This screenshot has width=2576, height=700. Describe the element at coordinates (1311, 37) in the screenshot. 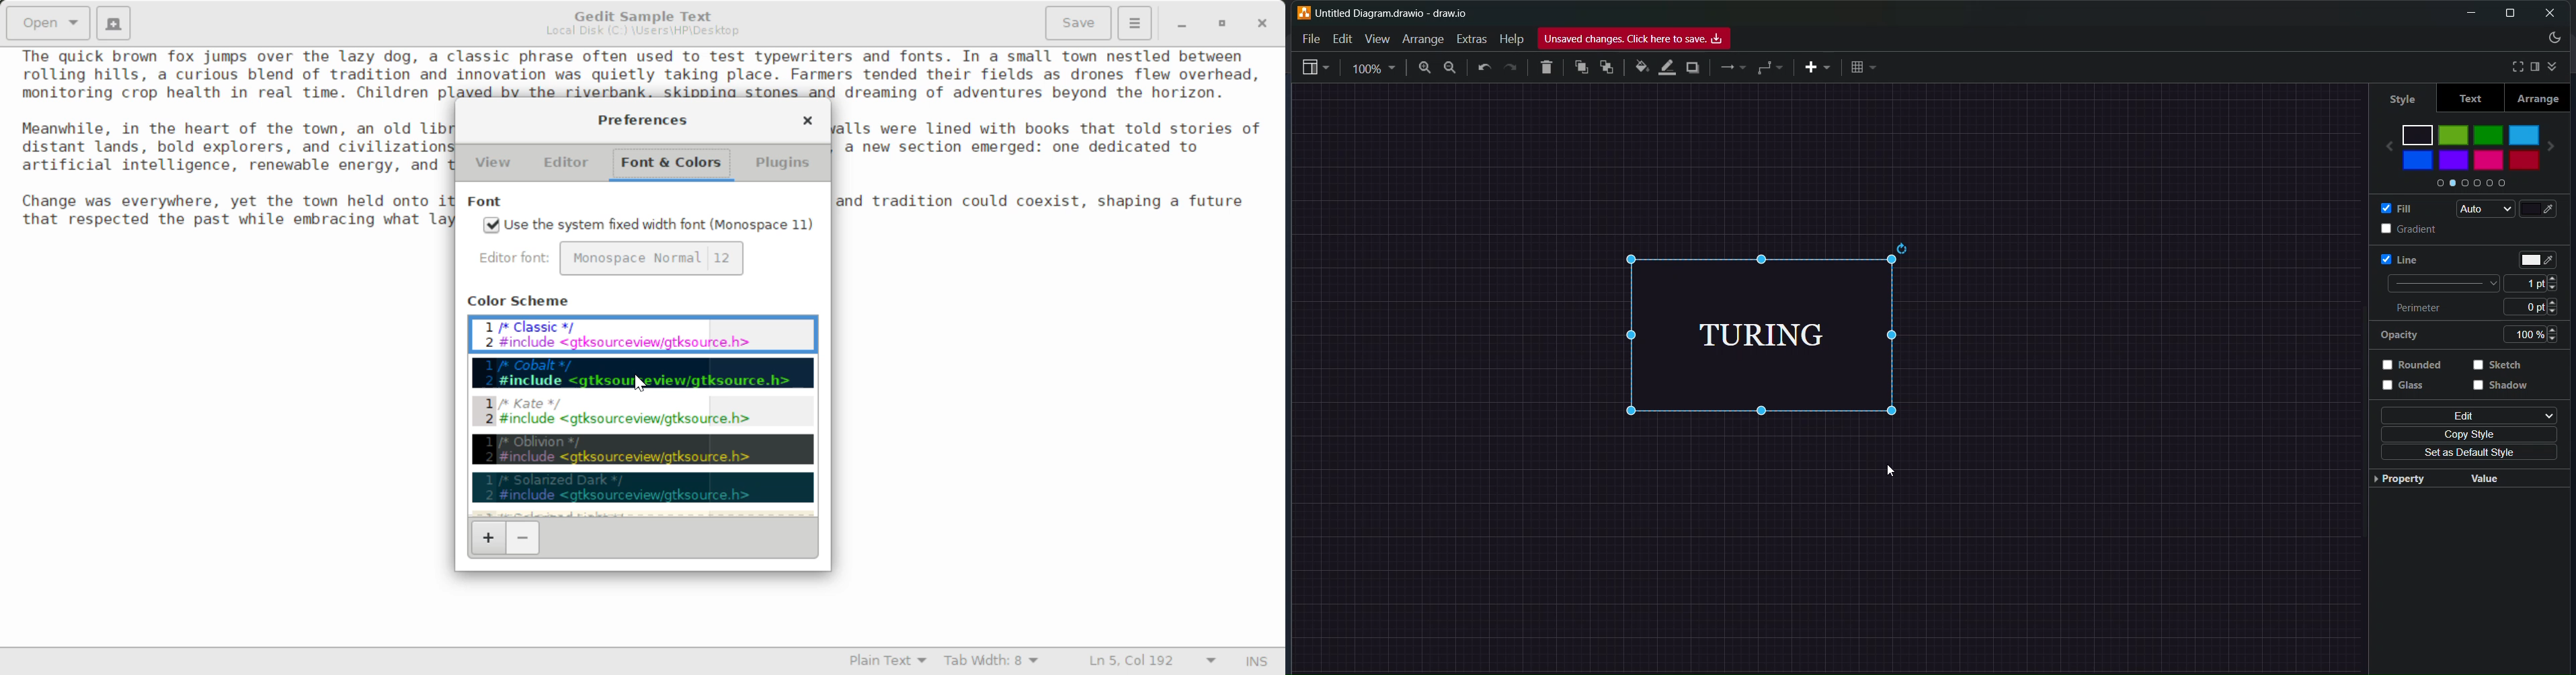

I see `File` at that location.